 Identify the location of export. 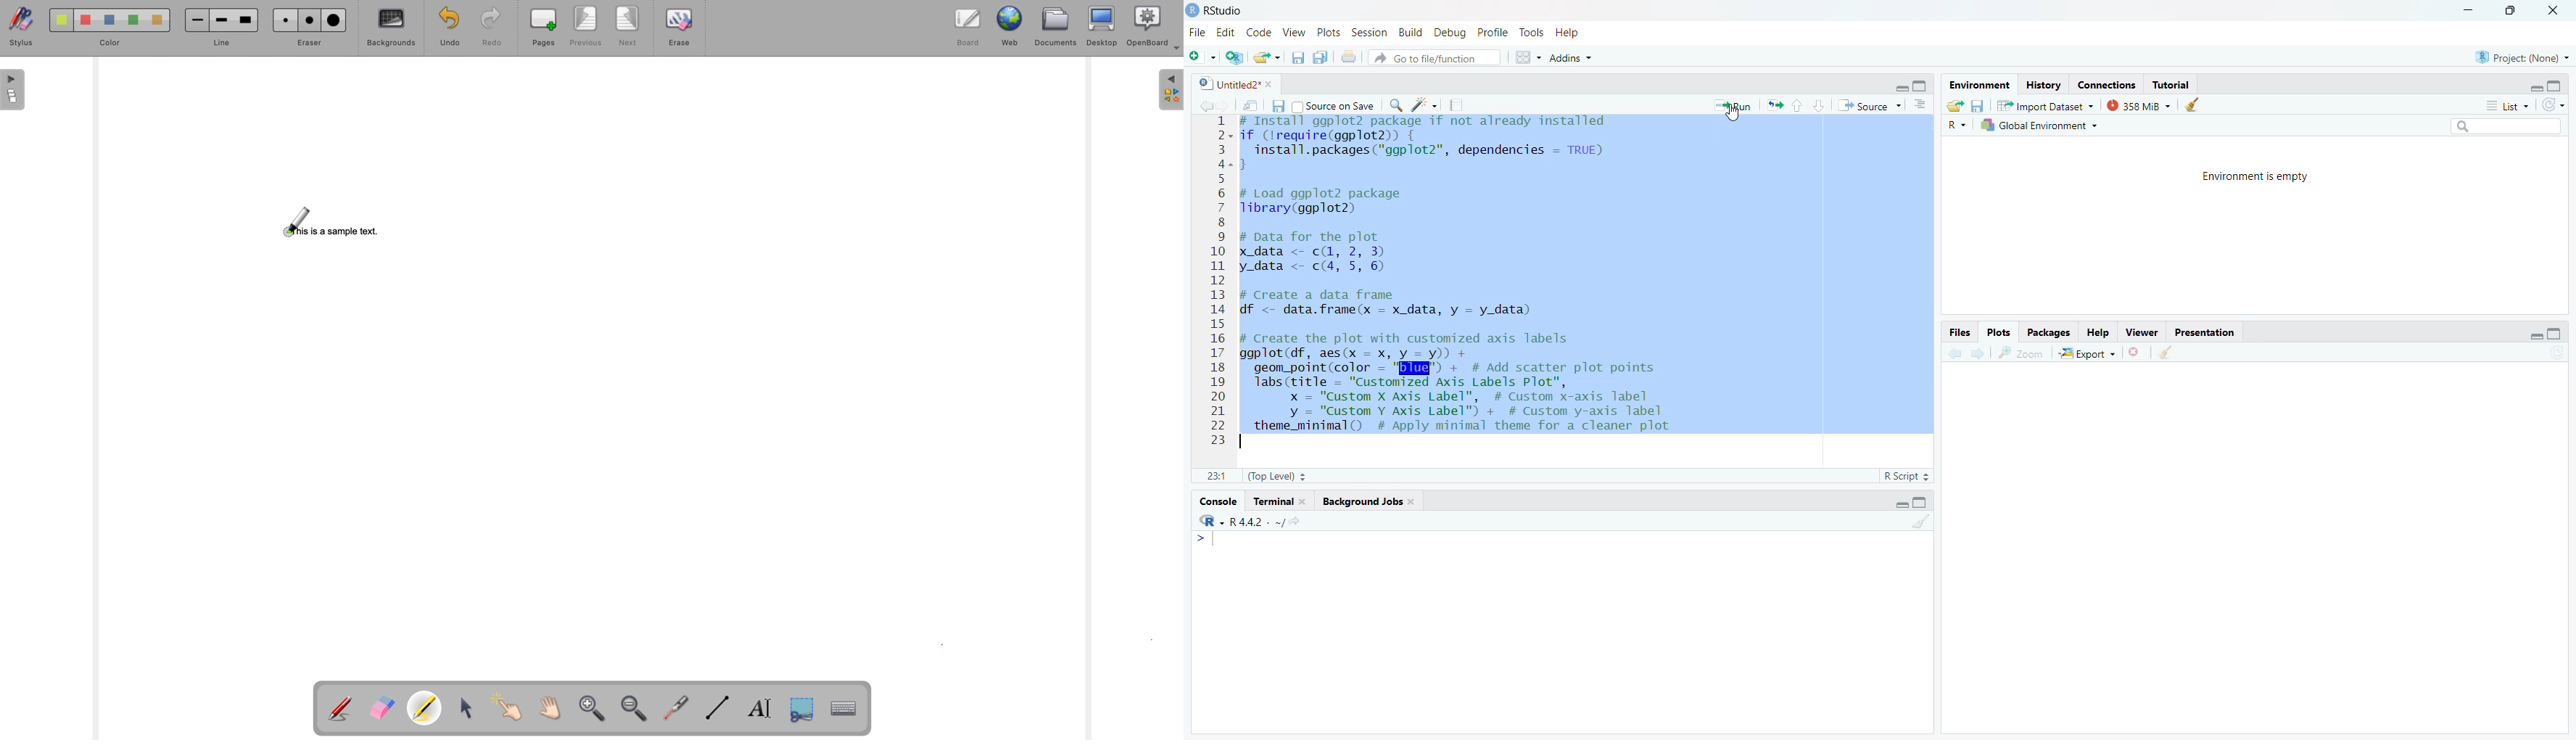
(1952, 104).